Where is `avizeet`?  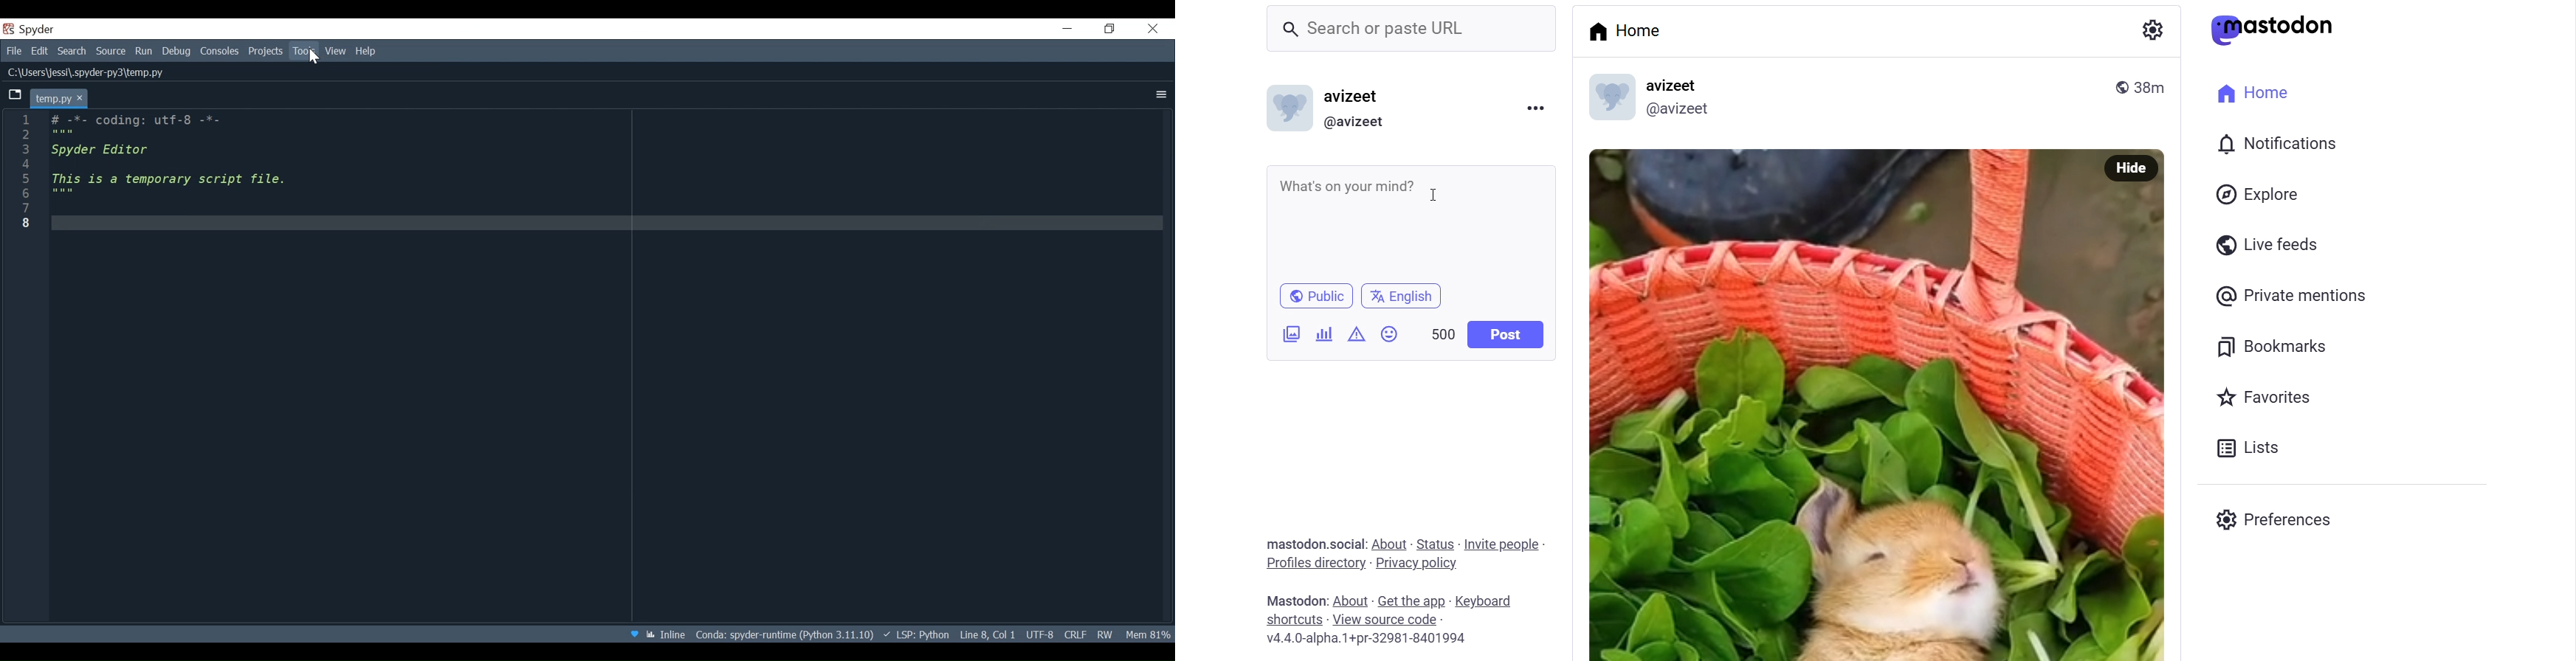 avizeet is located at coordinates (1687, 83).